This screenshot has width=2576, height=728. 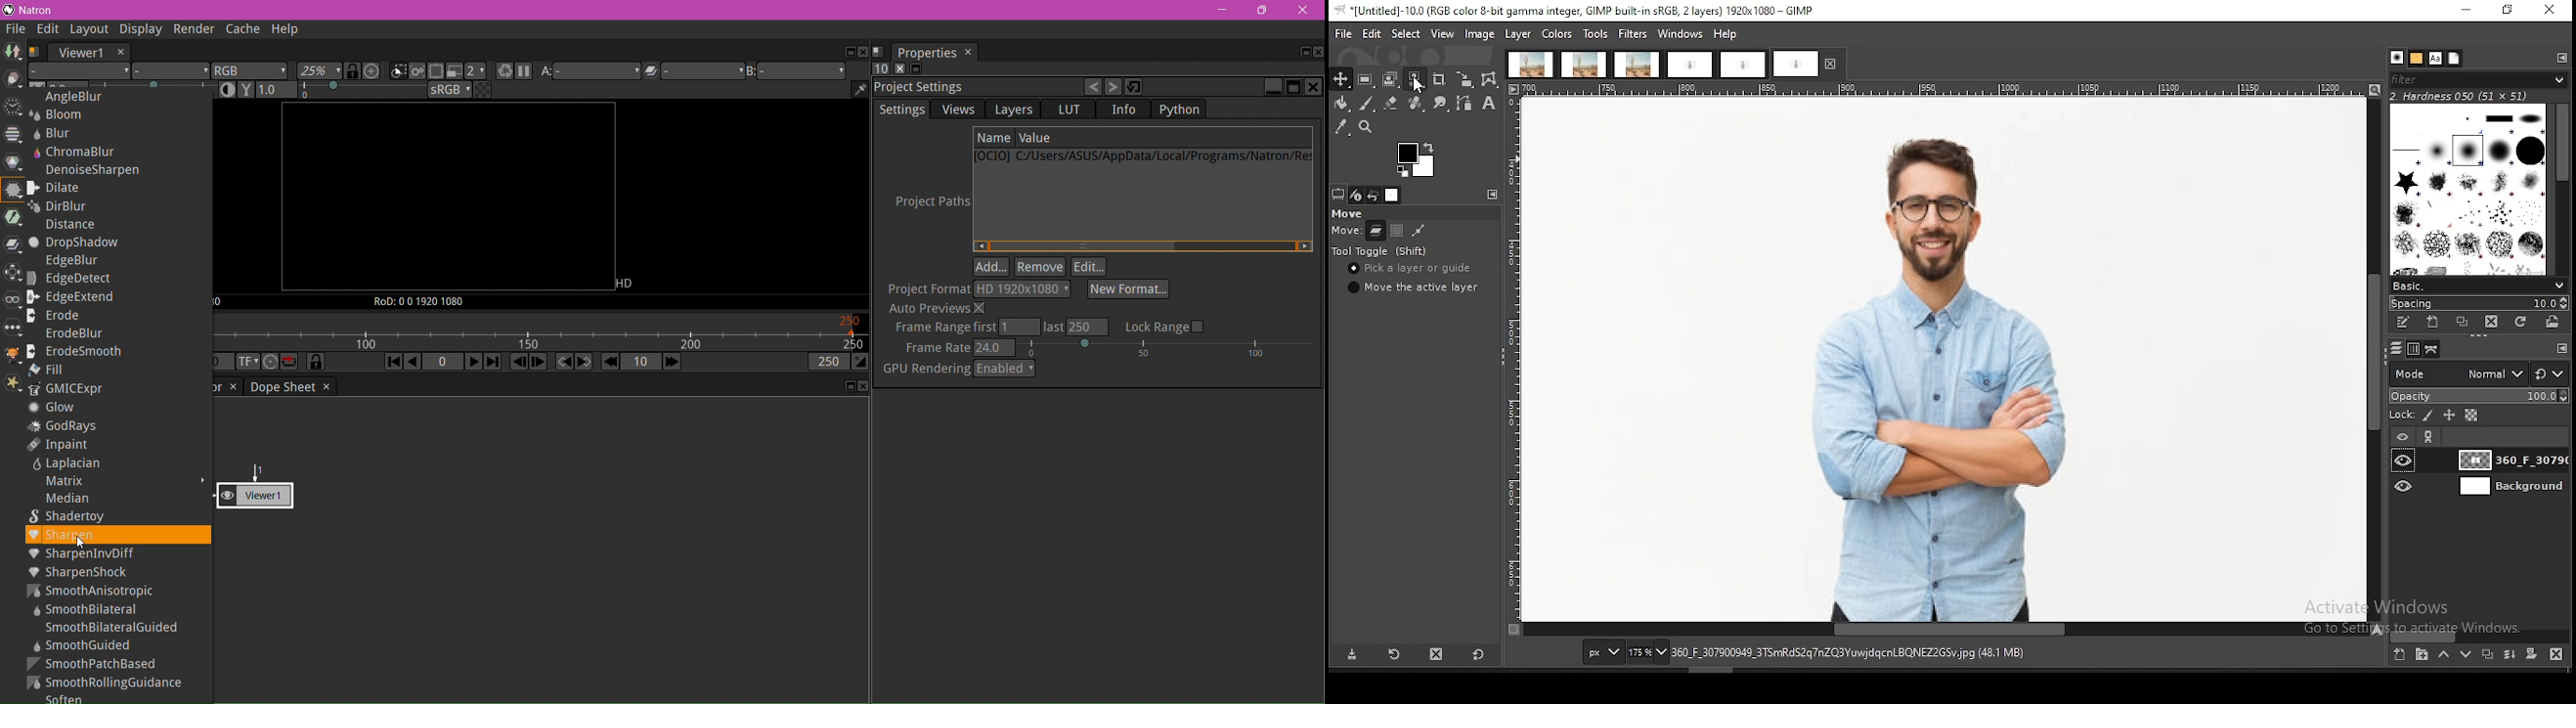 I want to click on scroll bar, so click(x=2560, y=190).